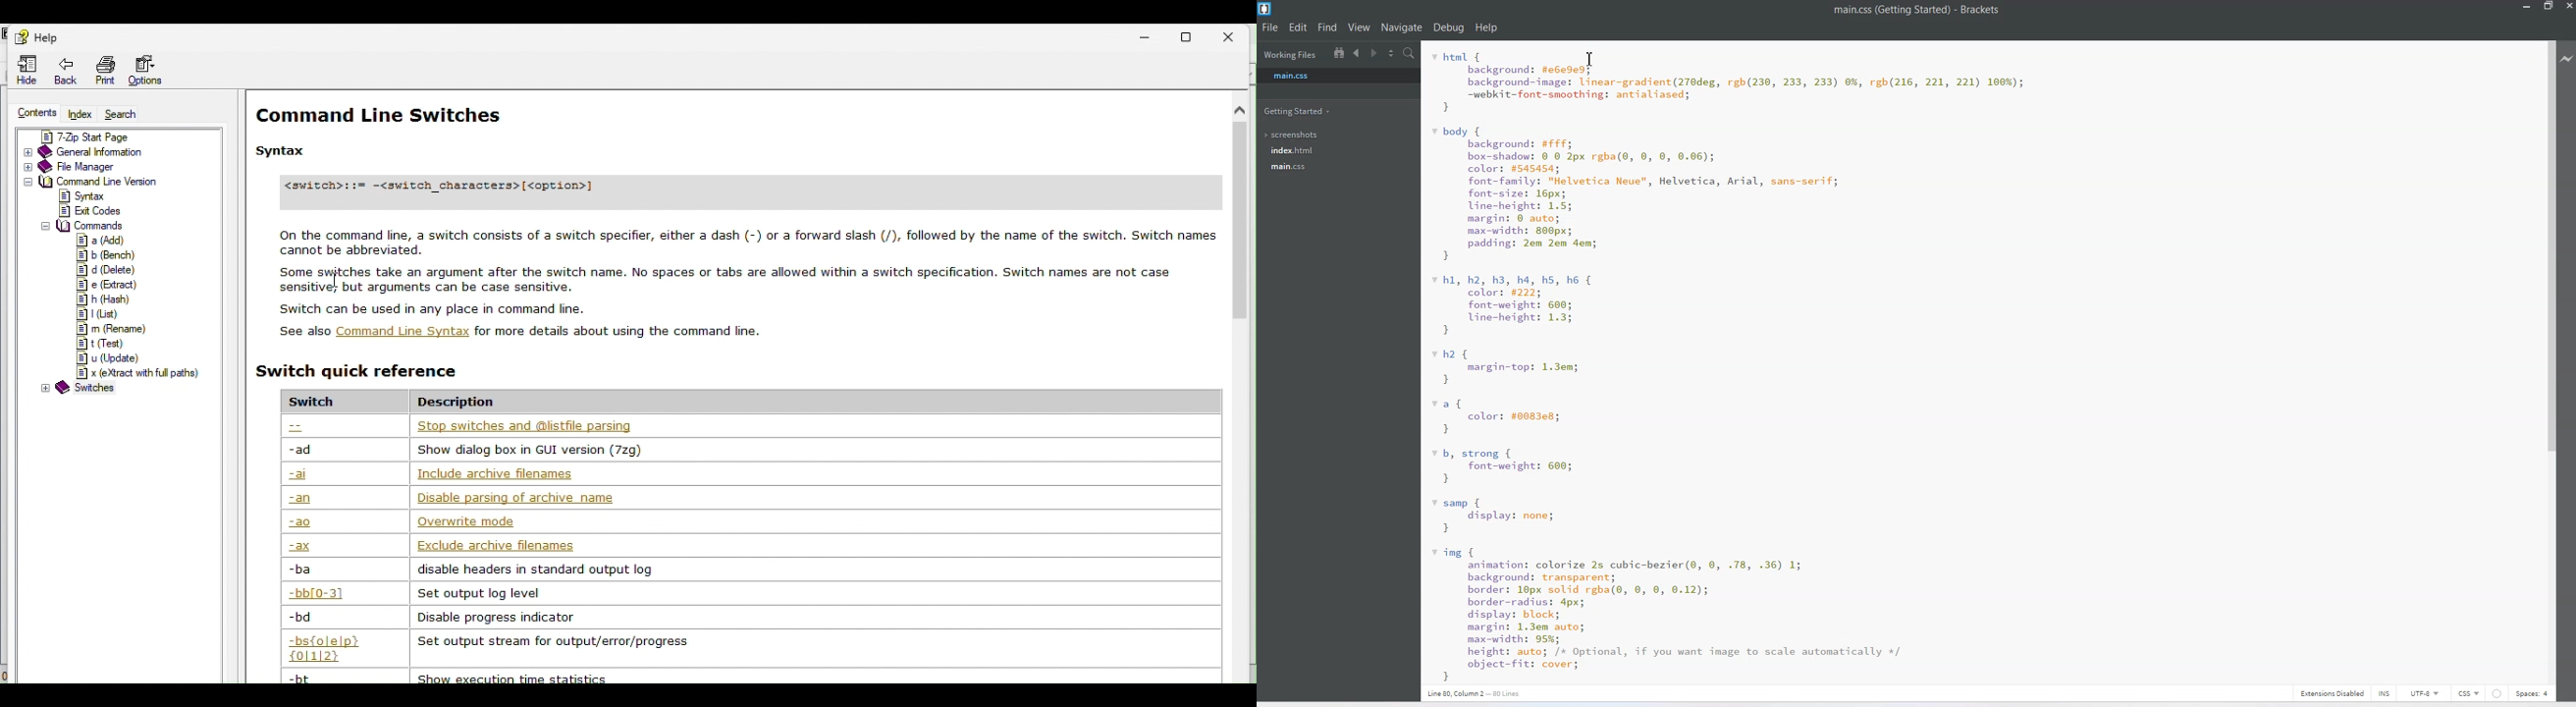 The width and height of the screenshot is (2576, 728). What do you see at coordinates (1410, 54) in the screenshot?
I see `Find In files` at bounding box center [1410, 54].